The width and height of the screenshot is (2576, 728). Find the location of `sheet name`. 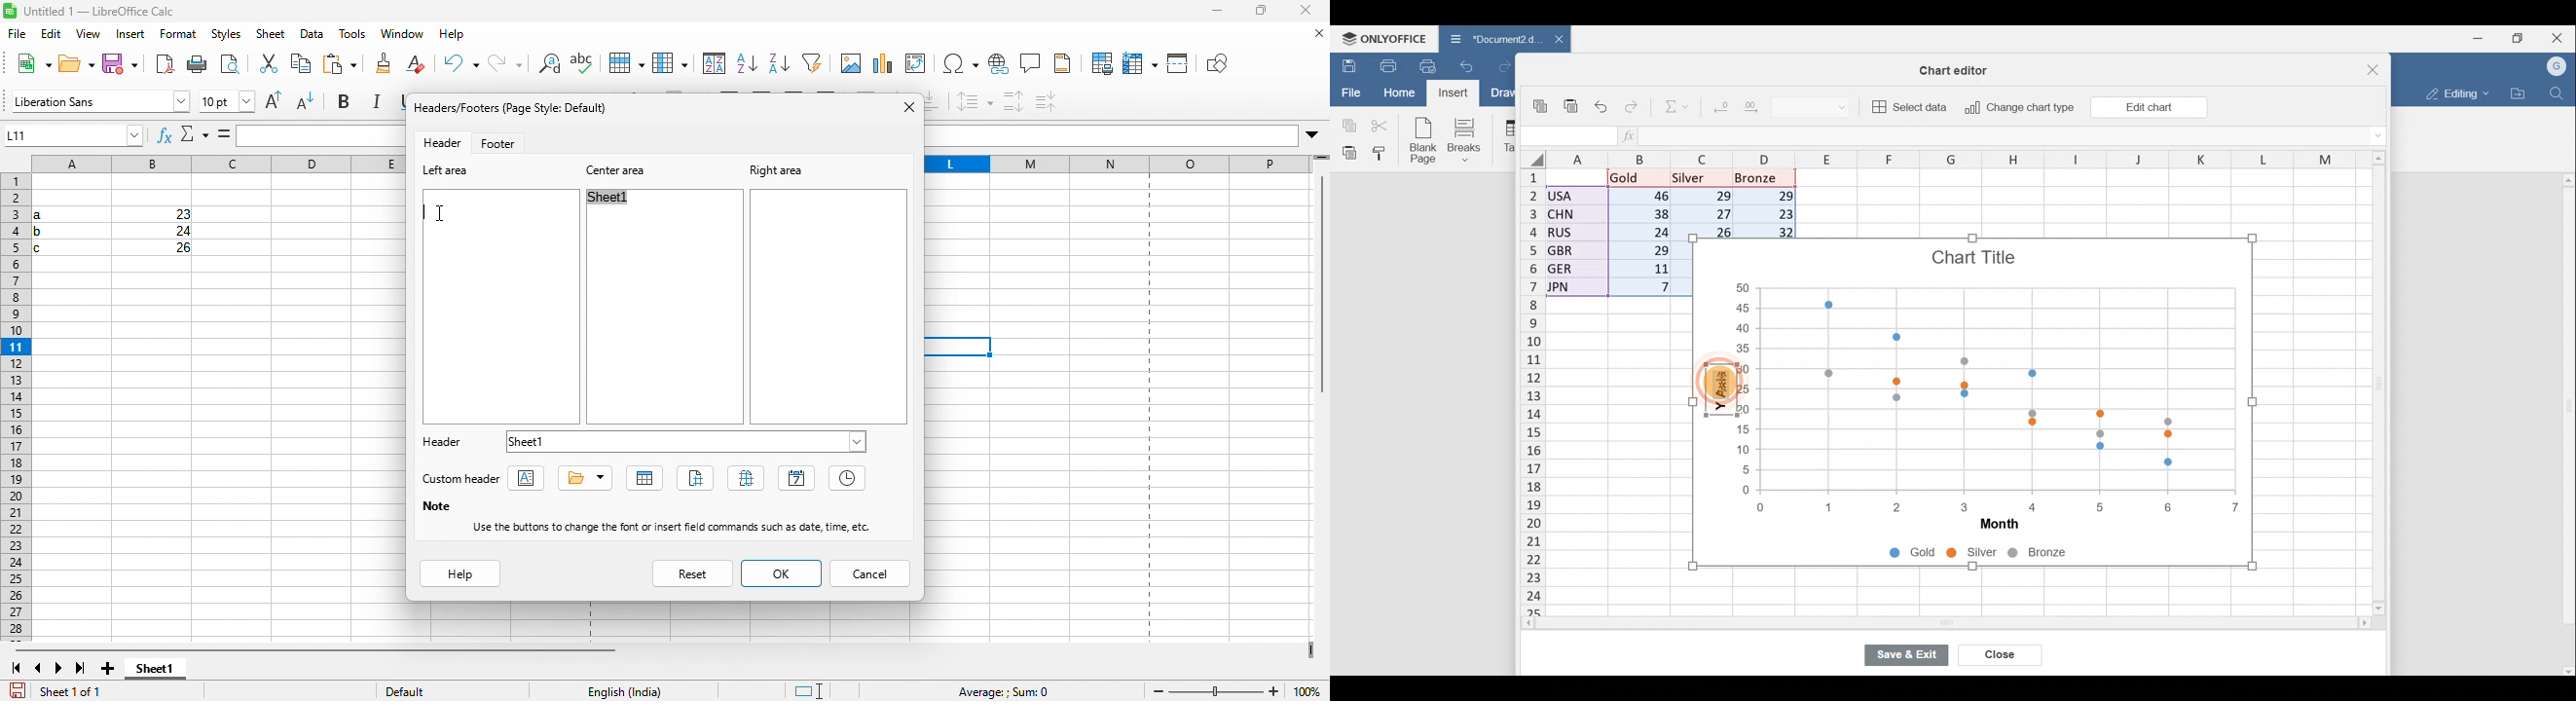

sheet name is located at coordinates (642, 477).